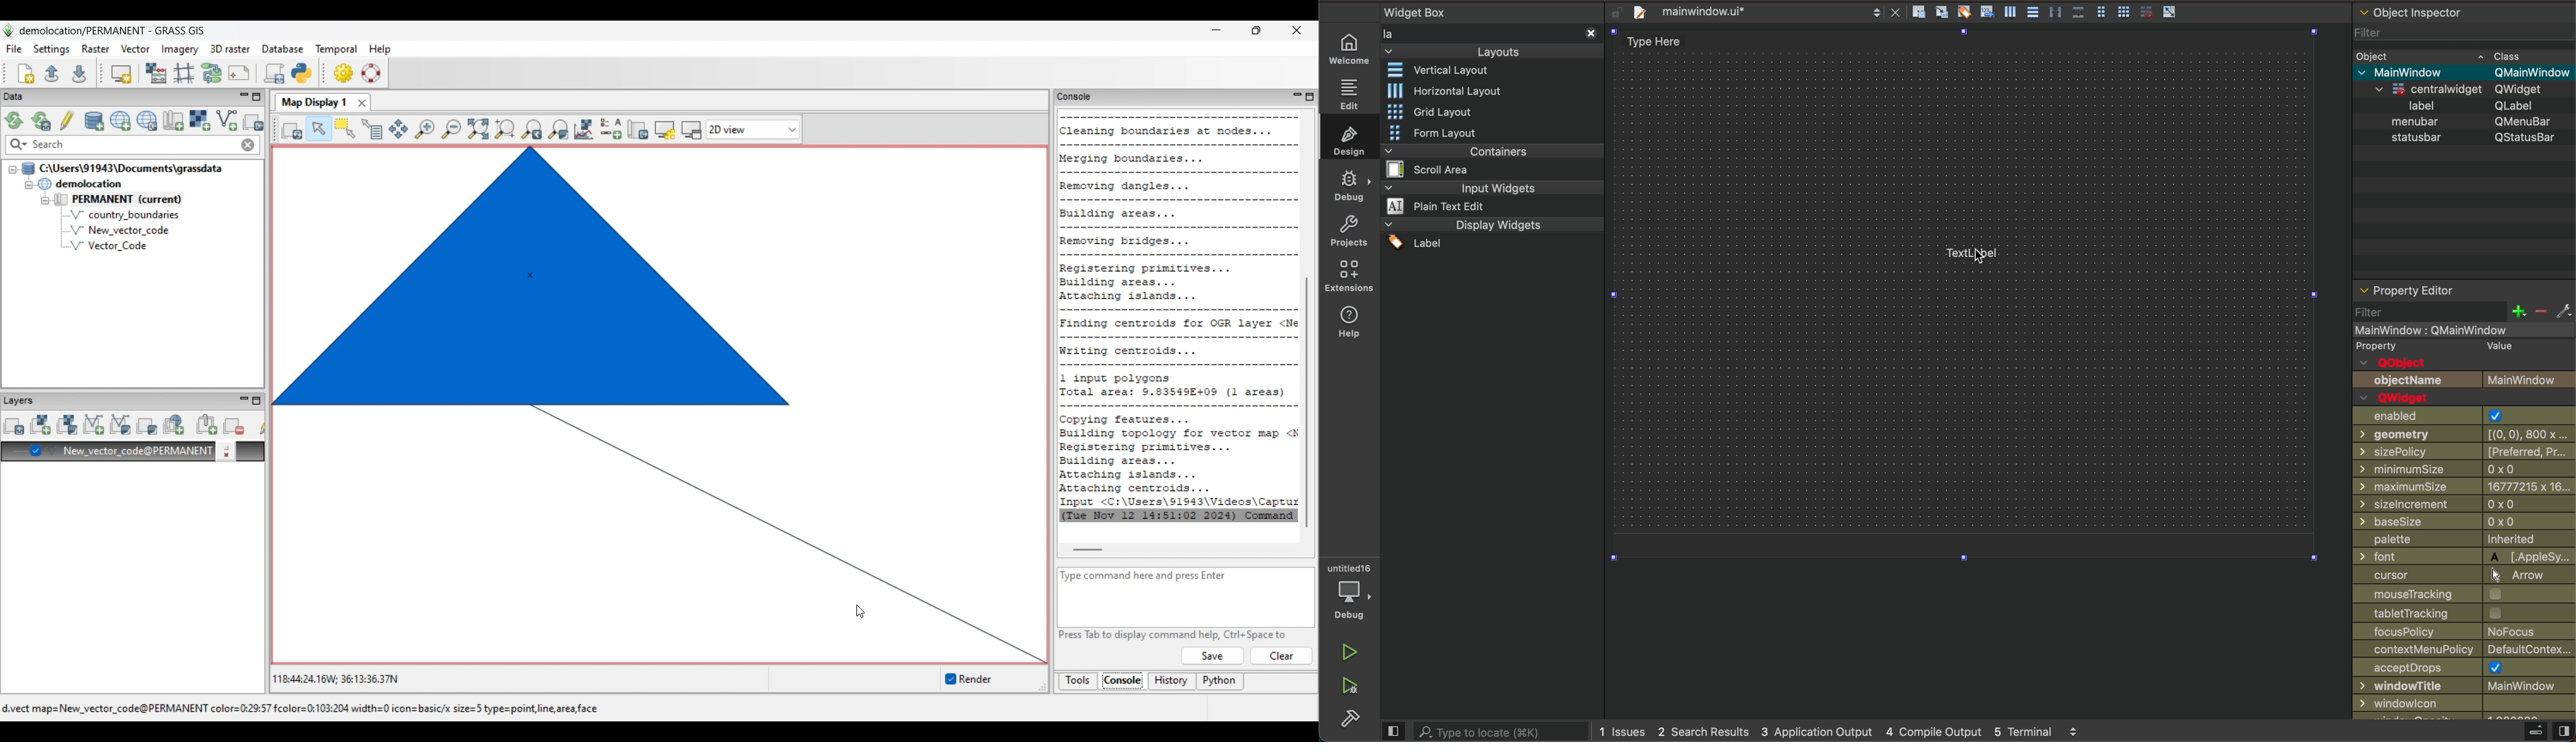 This screenshot has height=756, width=2576. I want to click on welcome, so click(1350, 52).